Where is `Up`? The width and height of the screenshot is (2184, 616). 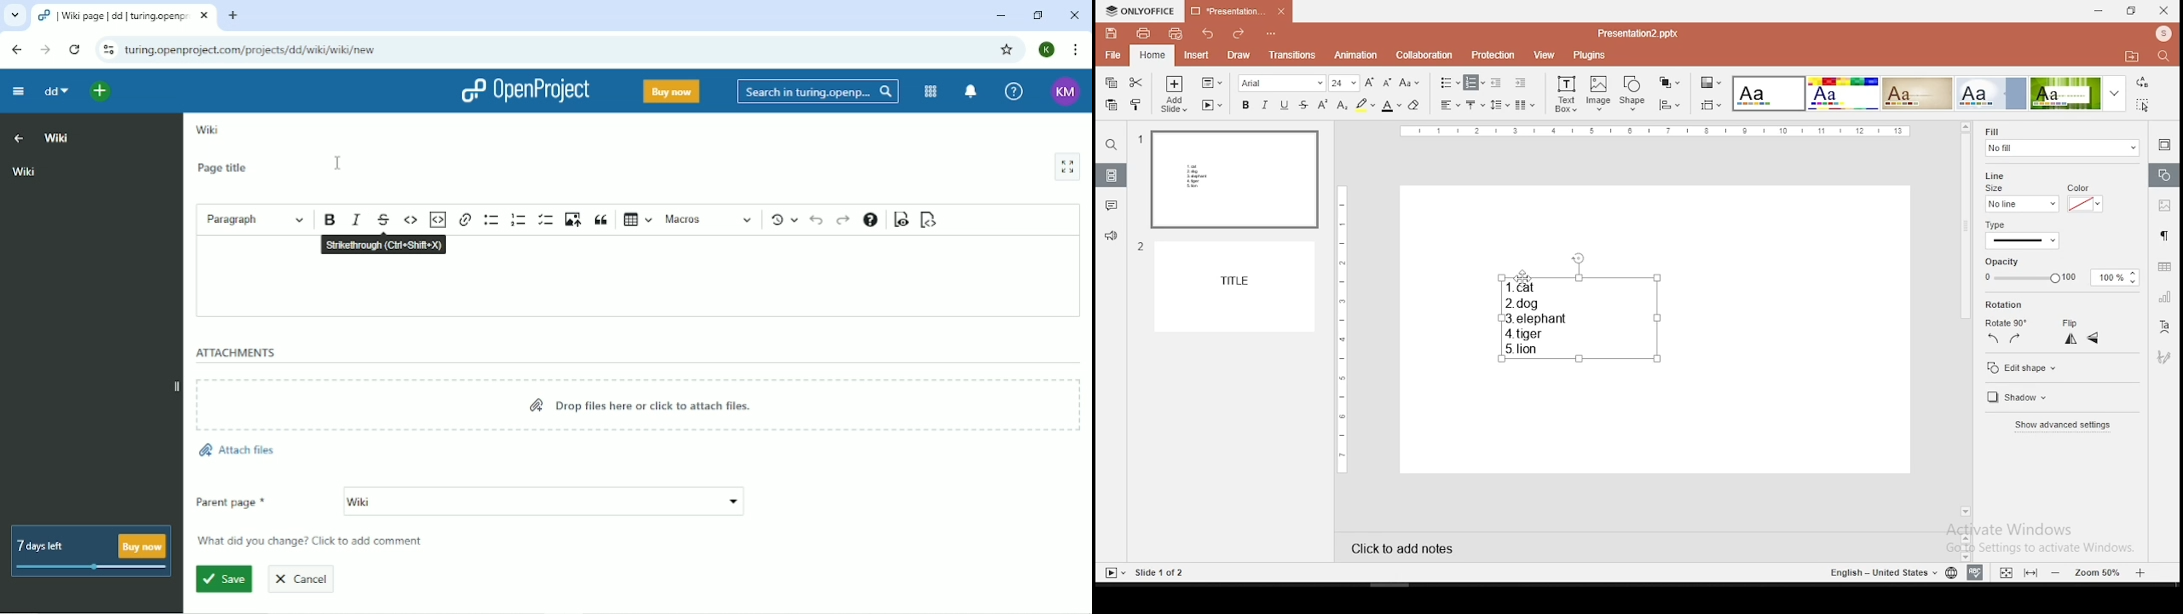
Up is located at coordinates (16, 136).